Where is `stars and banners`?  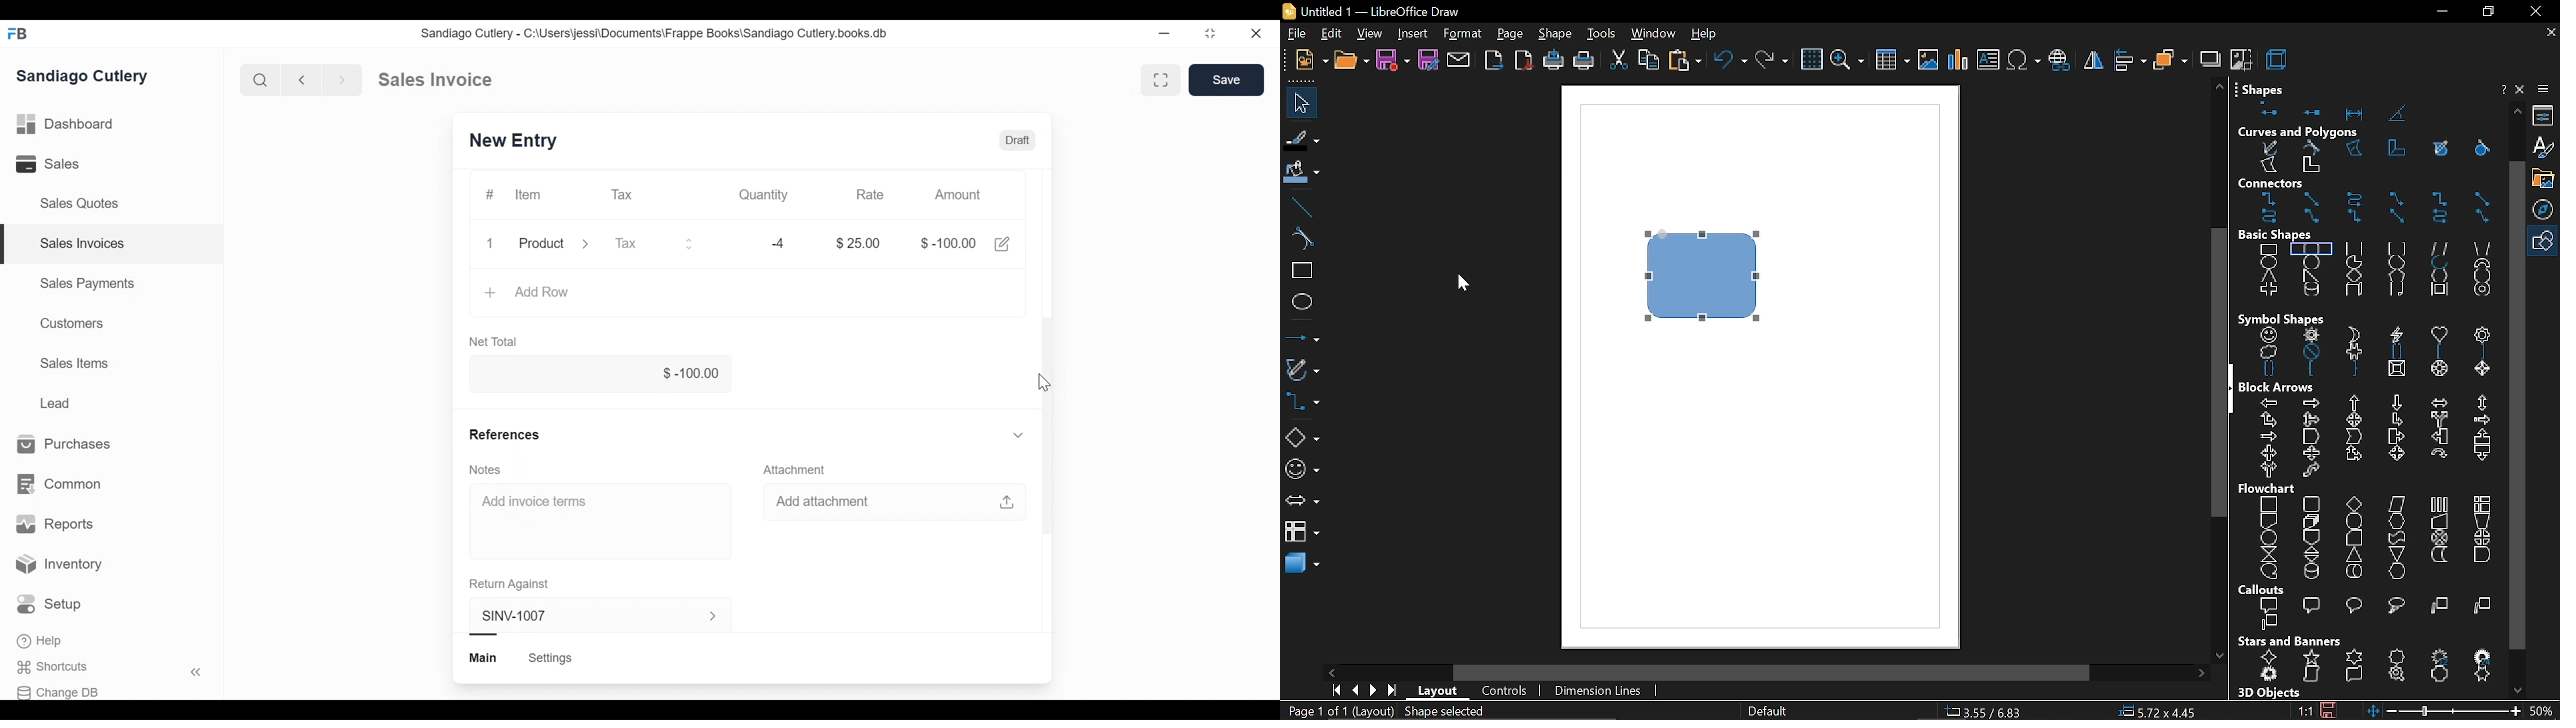 stars and banners is located at coordinates (2289, 641).